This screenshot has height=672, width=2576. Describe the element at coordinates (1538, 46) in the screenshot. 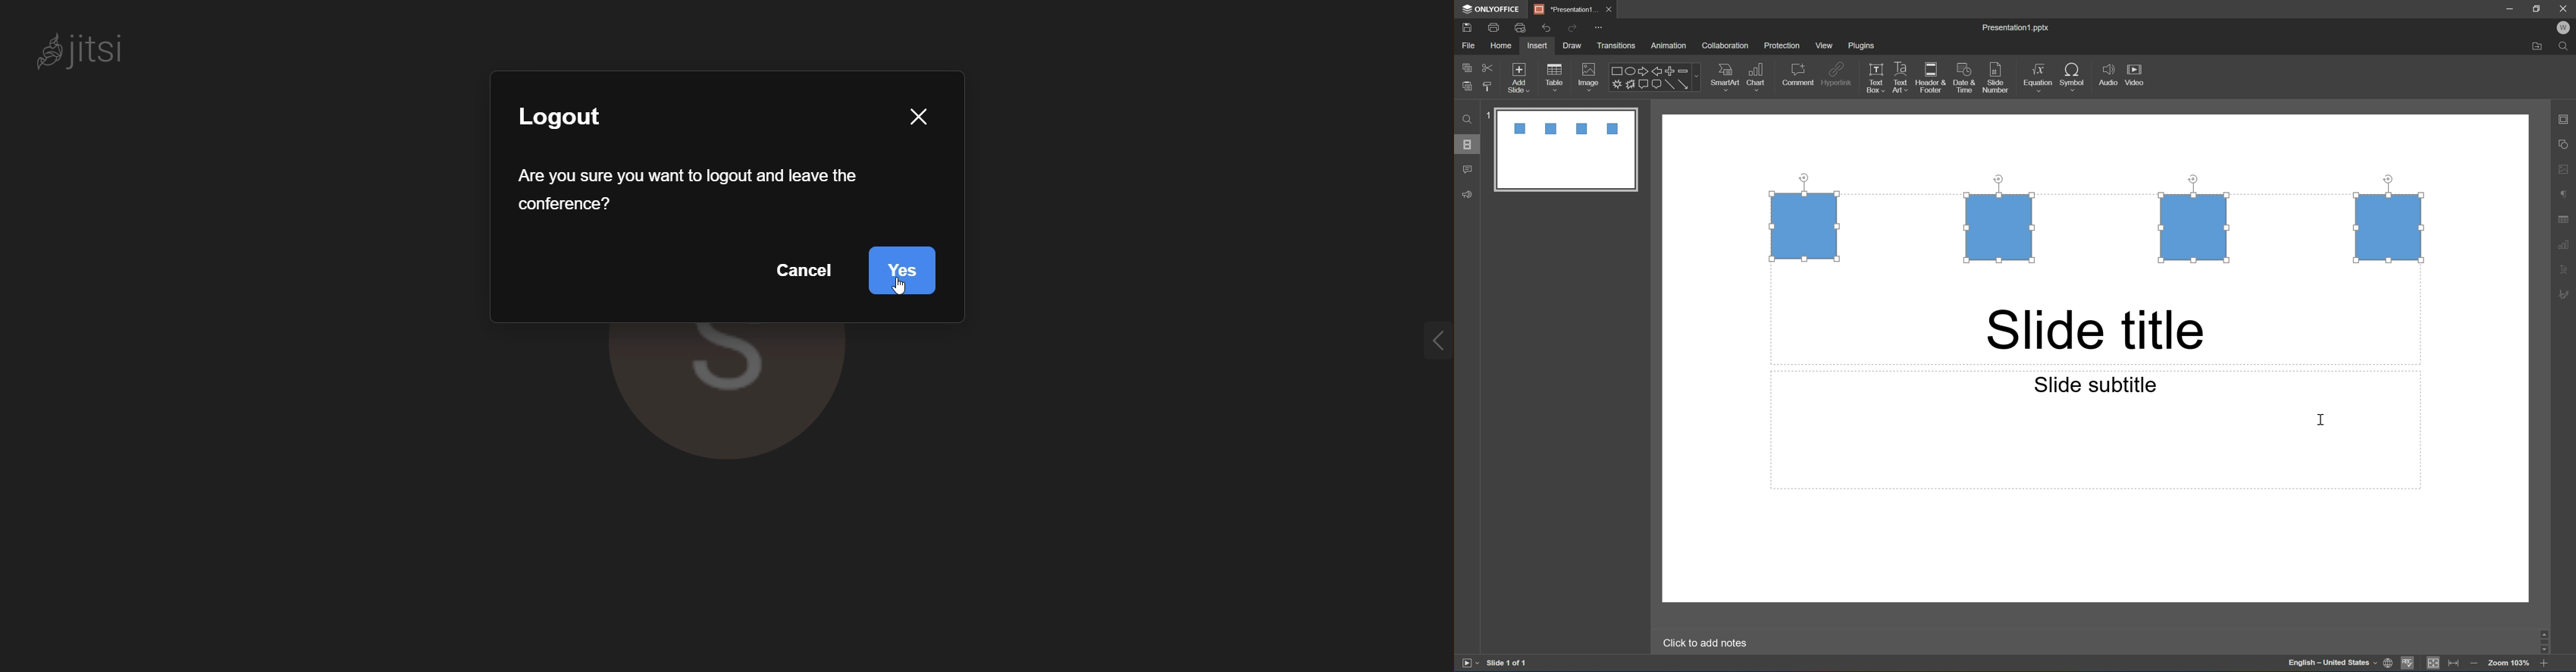

I see `insert` at that location.